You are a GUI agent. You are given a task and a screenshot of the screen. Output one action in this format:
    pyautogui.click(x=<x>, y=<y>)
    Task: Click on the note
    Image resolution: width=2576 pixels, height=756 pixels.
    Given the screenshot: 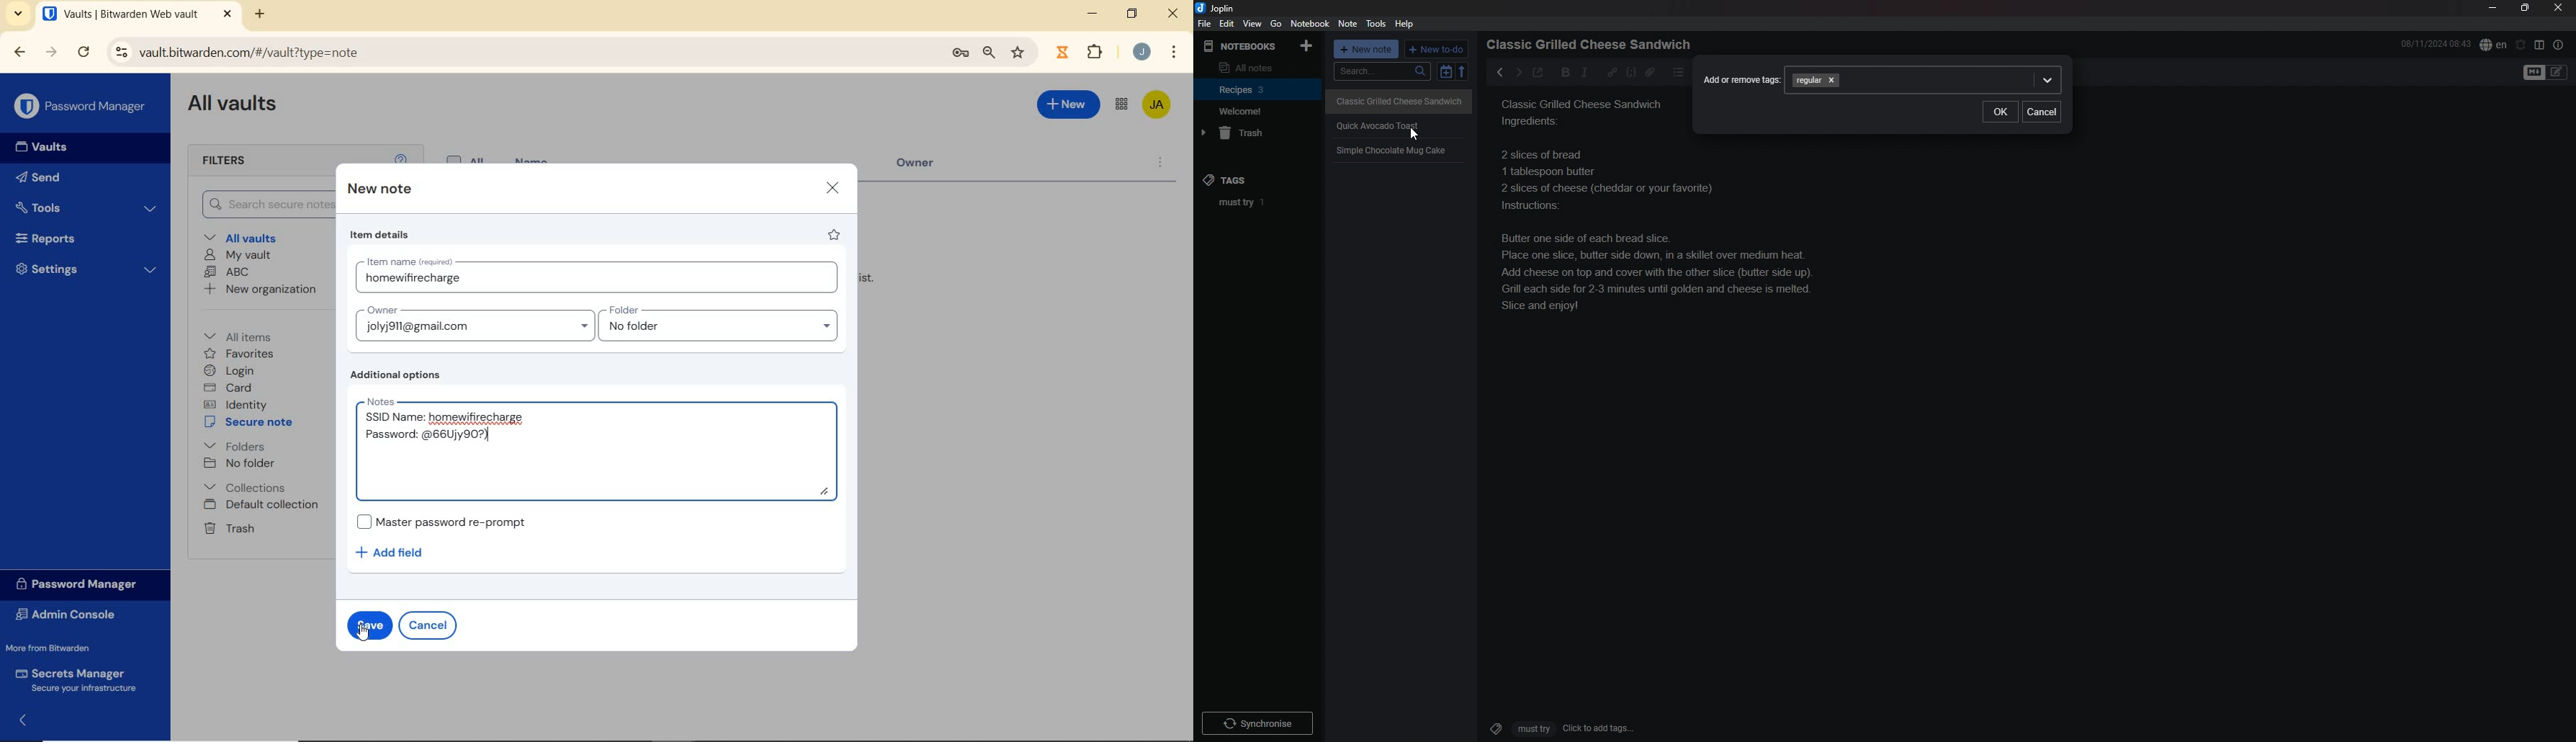 What is the action you would take?
    pyautogui.click(x=1347, y=24)
    